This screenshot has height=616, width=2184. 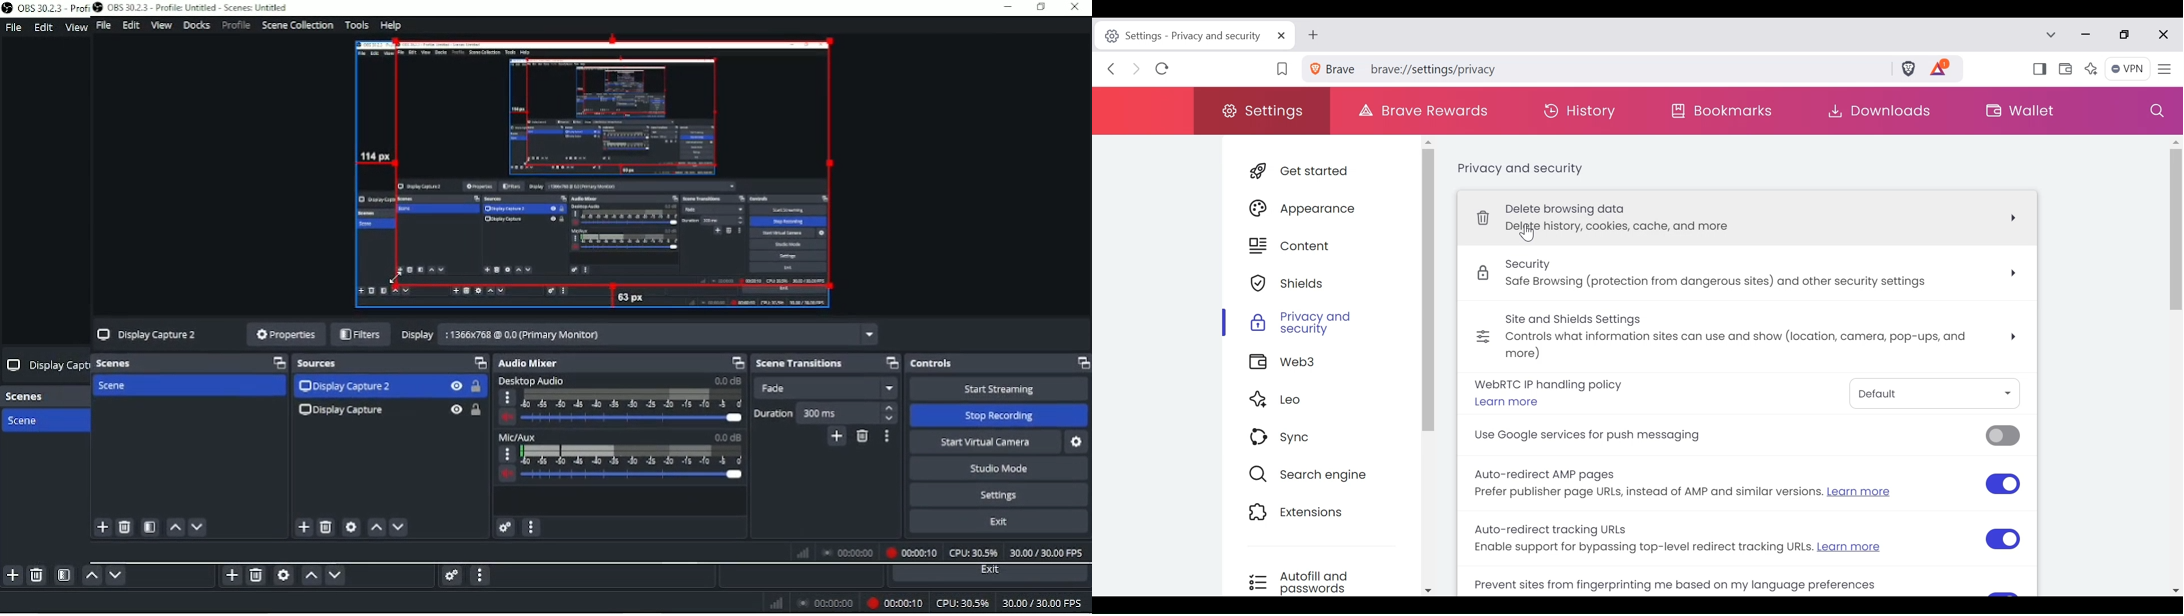 I want to click on up, so click(x=377, y=529).